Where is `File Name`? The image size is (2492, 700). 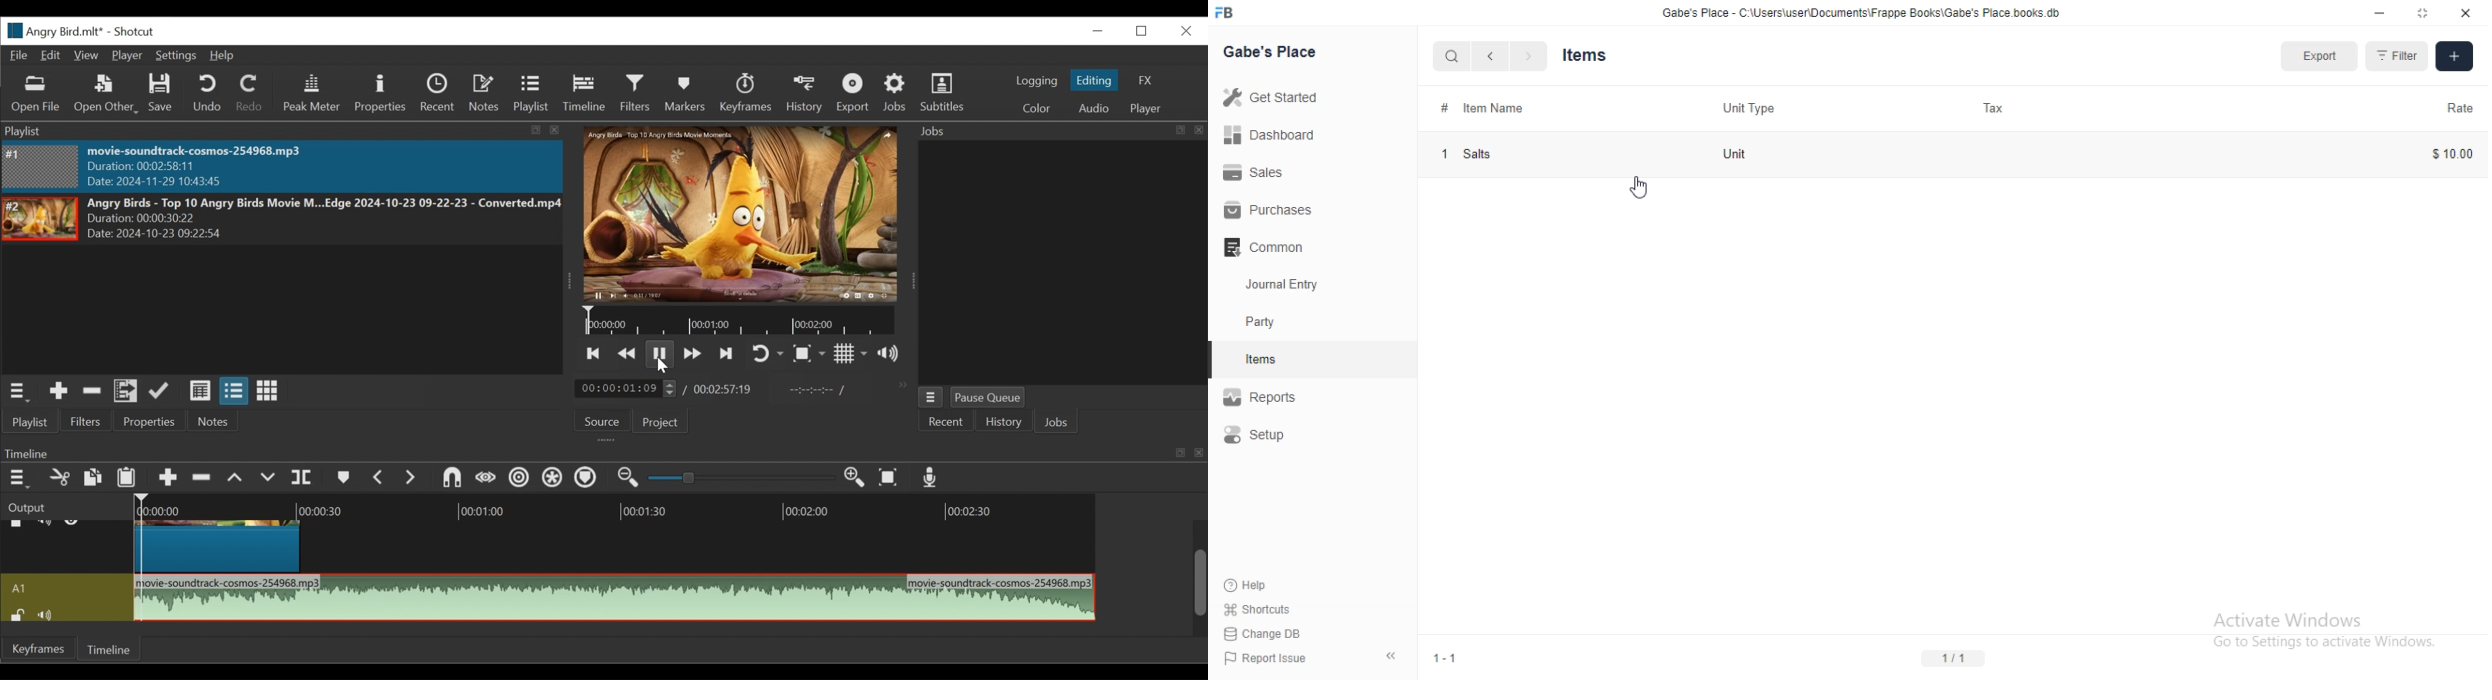
File Name is located at coordinates (54, 30).